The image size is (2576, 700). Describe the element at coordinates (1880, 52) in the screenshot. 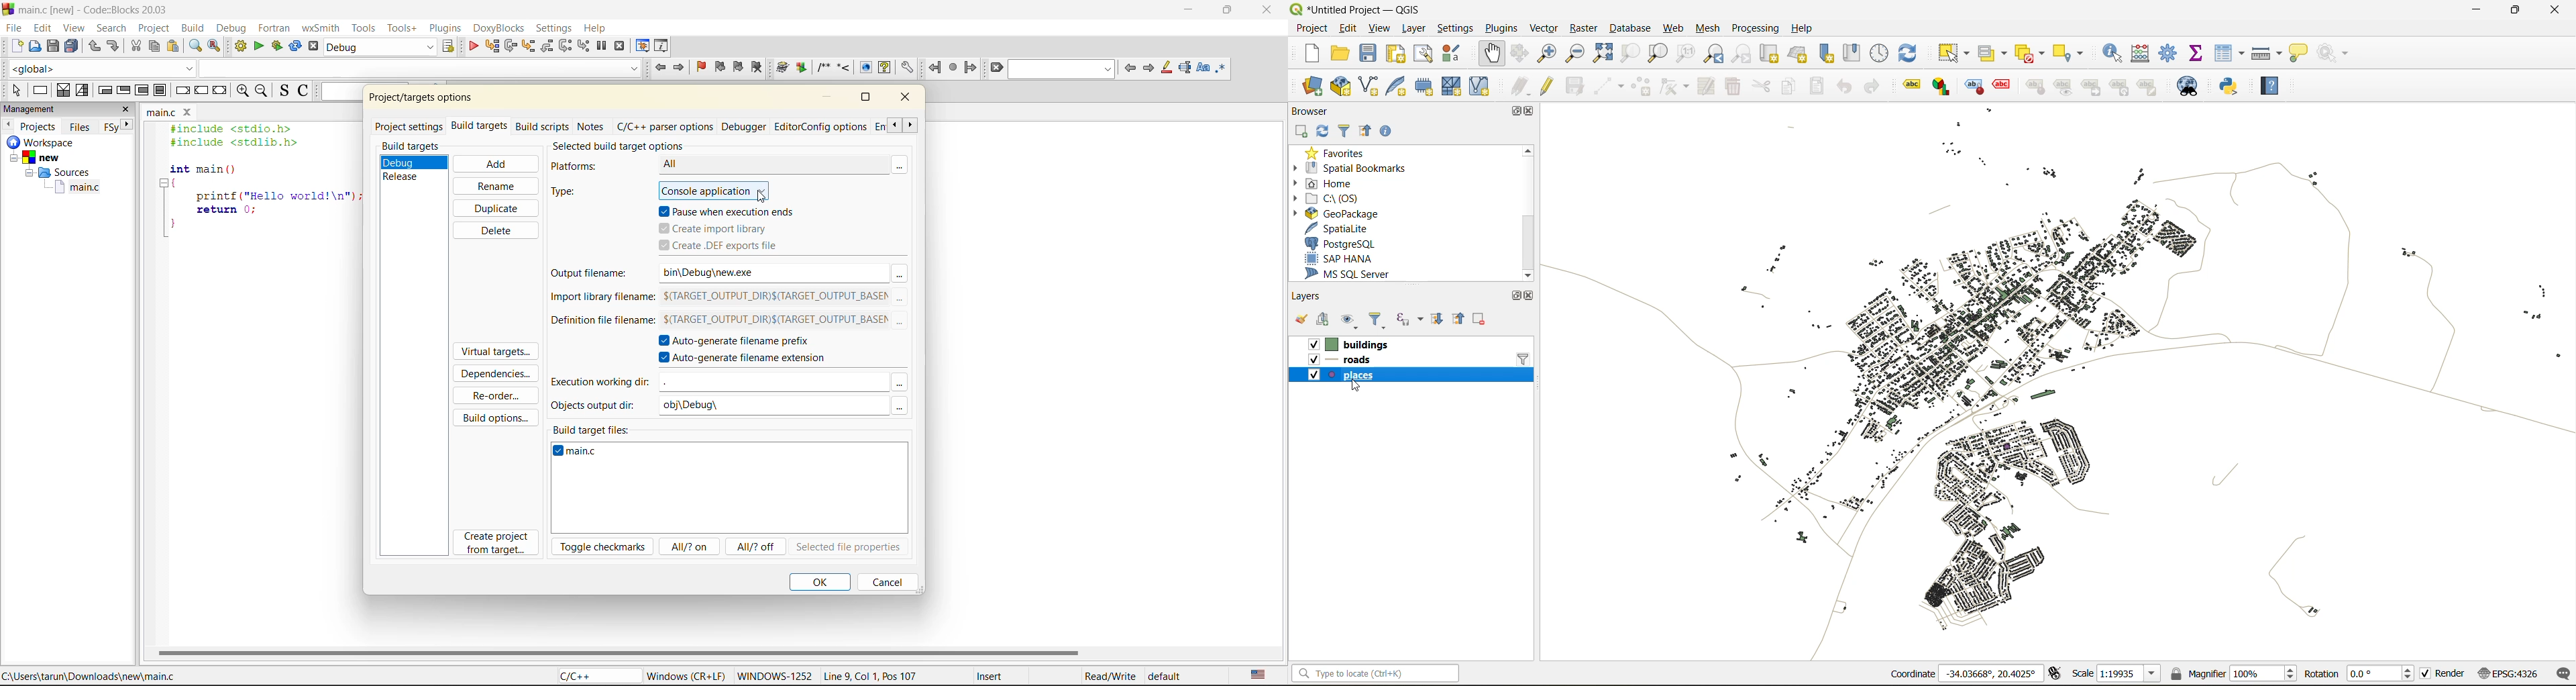

I see `control panel` at that location.